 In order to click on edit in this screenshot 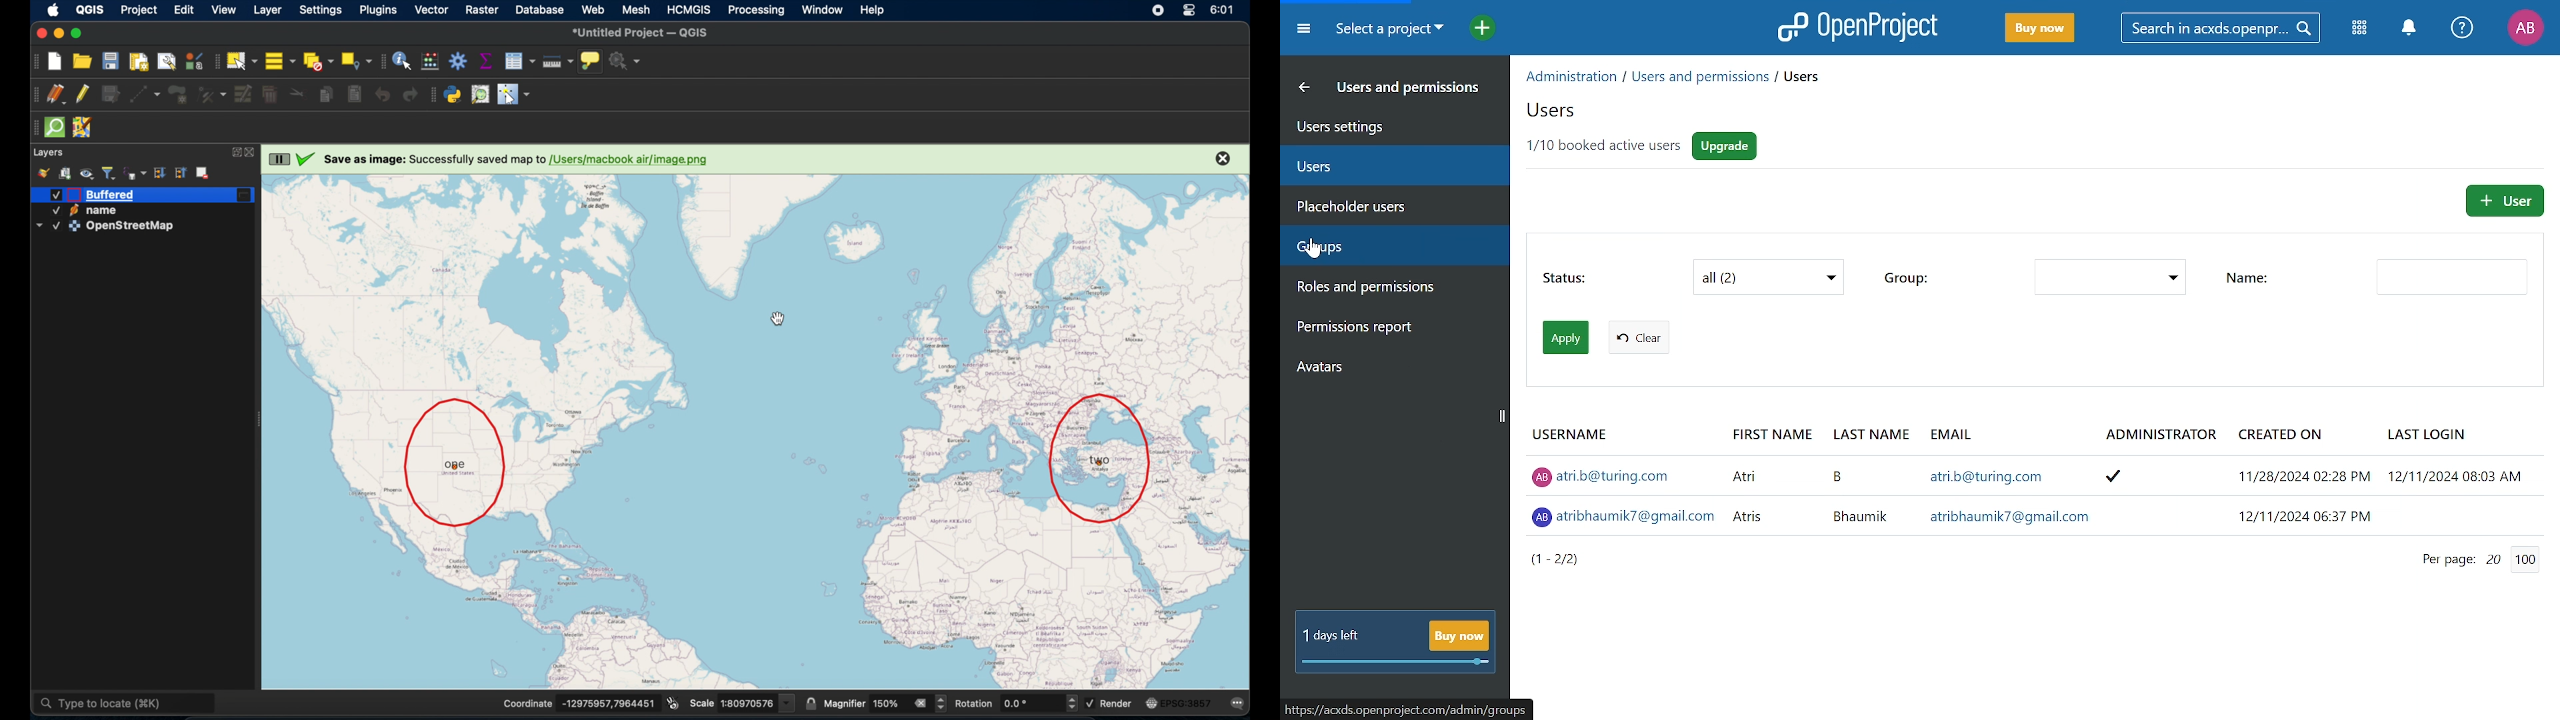, I will do `click(185, 10)`.